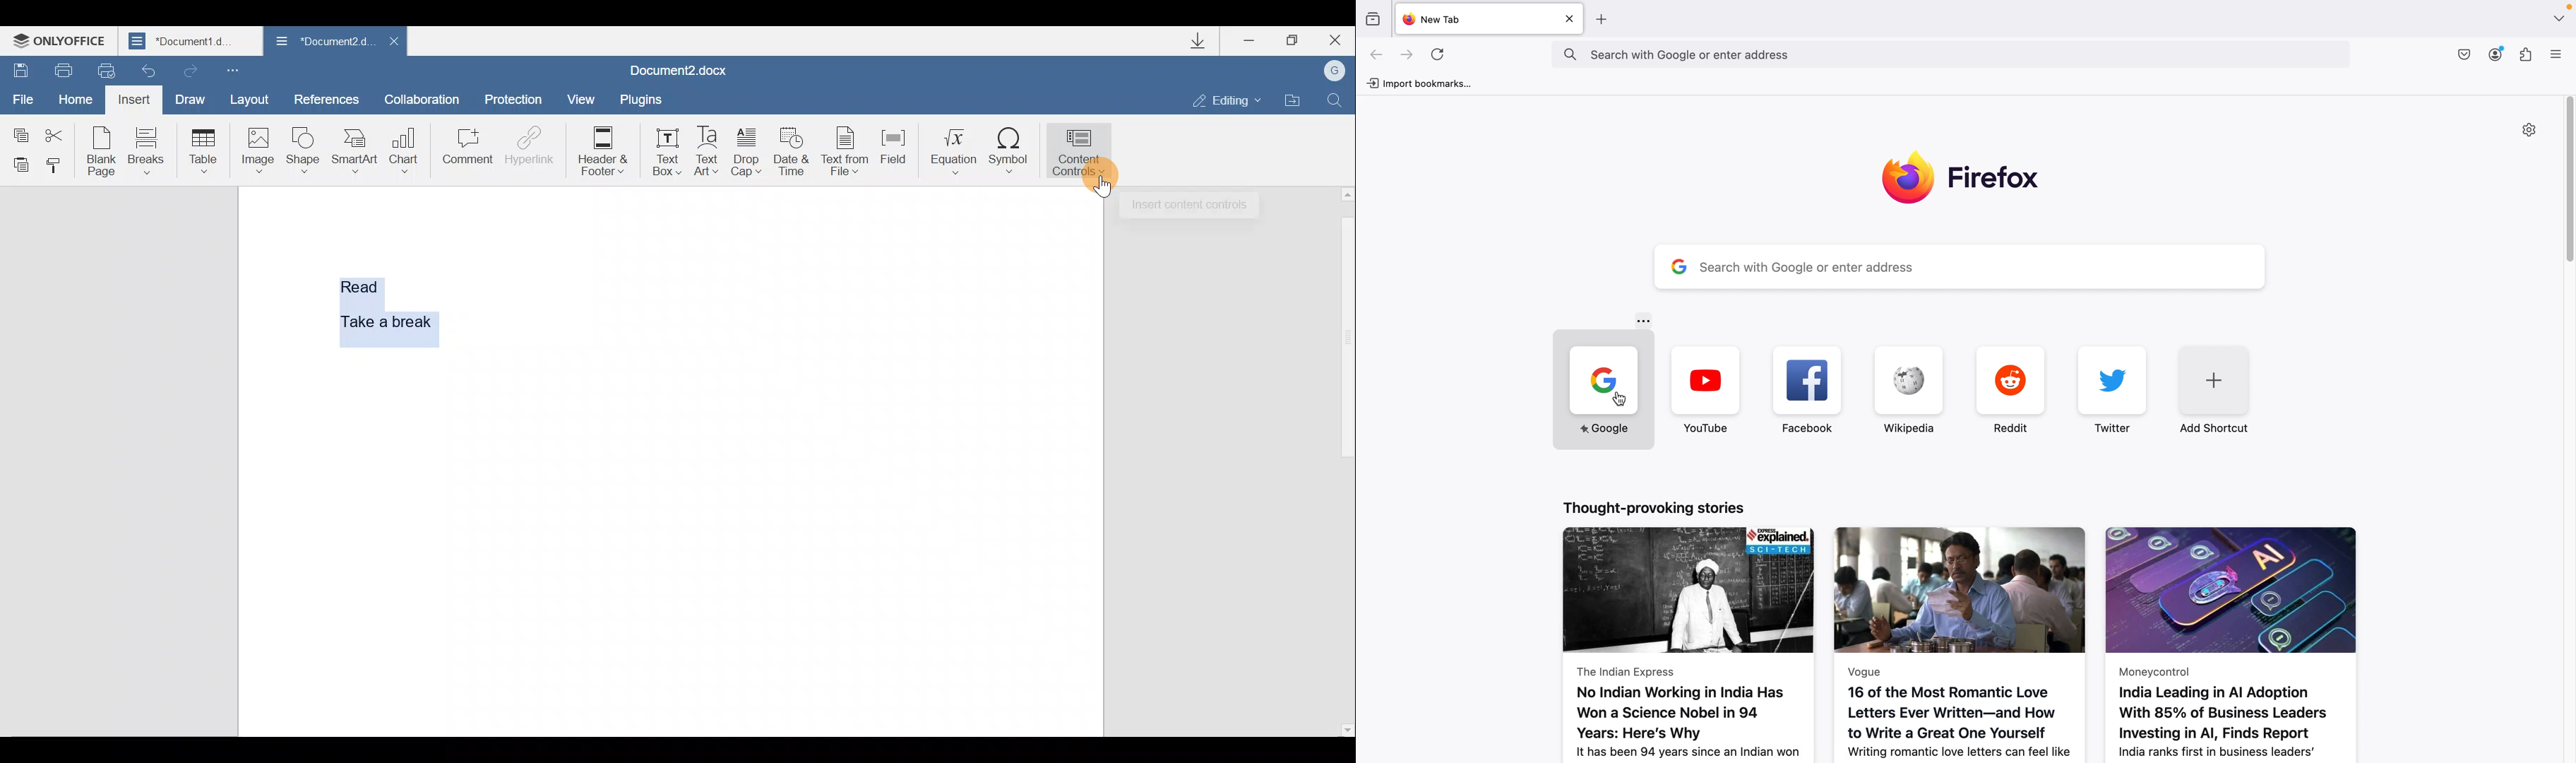  I want to click on Paste, so click(18, 164).